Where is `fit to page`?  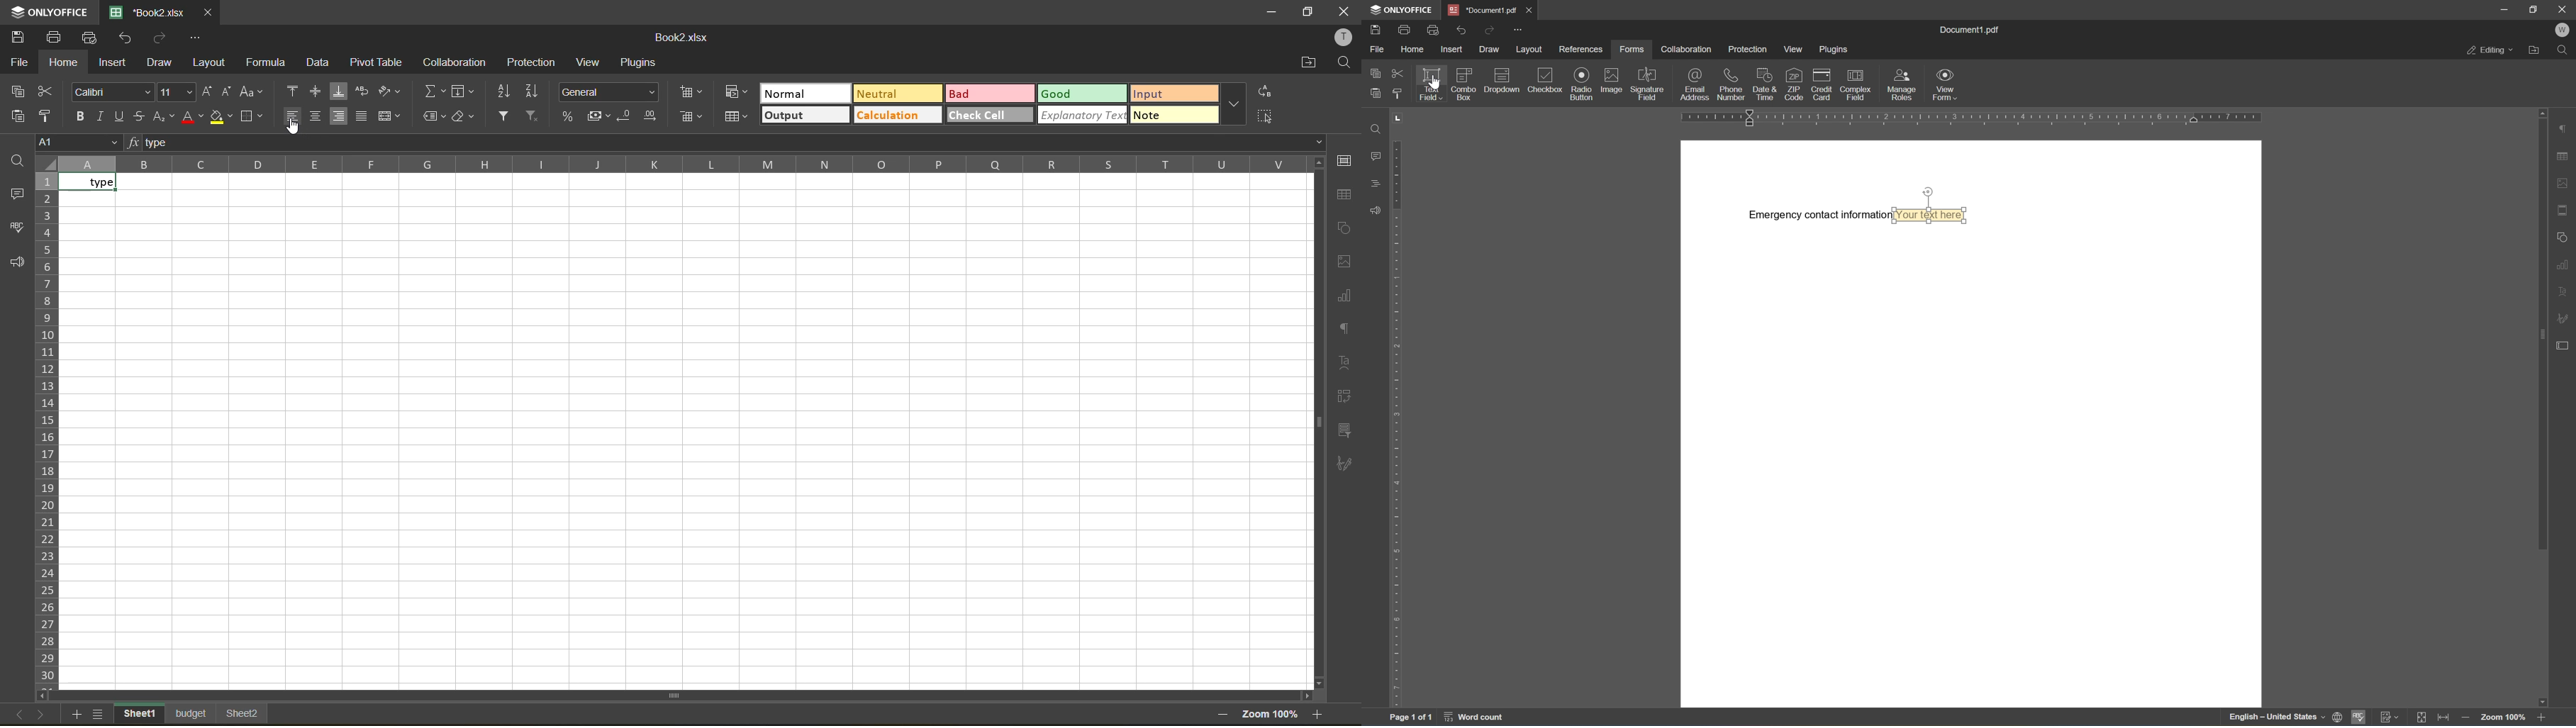
fit to page is located at coordinates (2423, 716).